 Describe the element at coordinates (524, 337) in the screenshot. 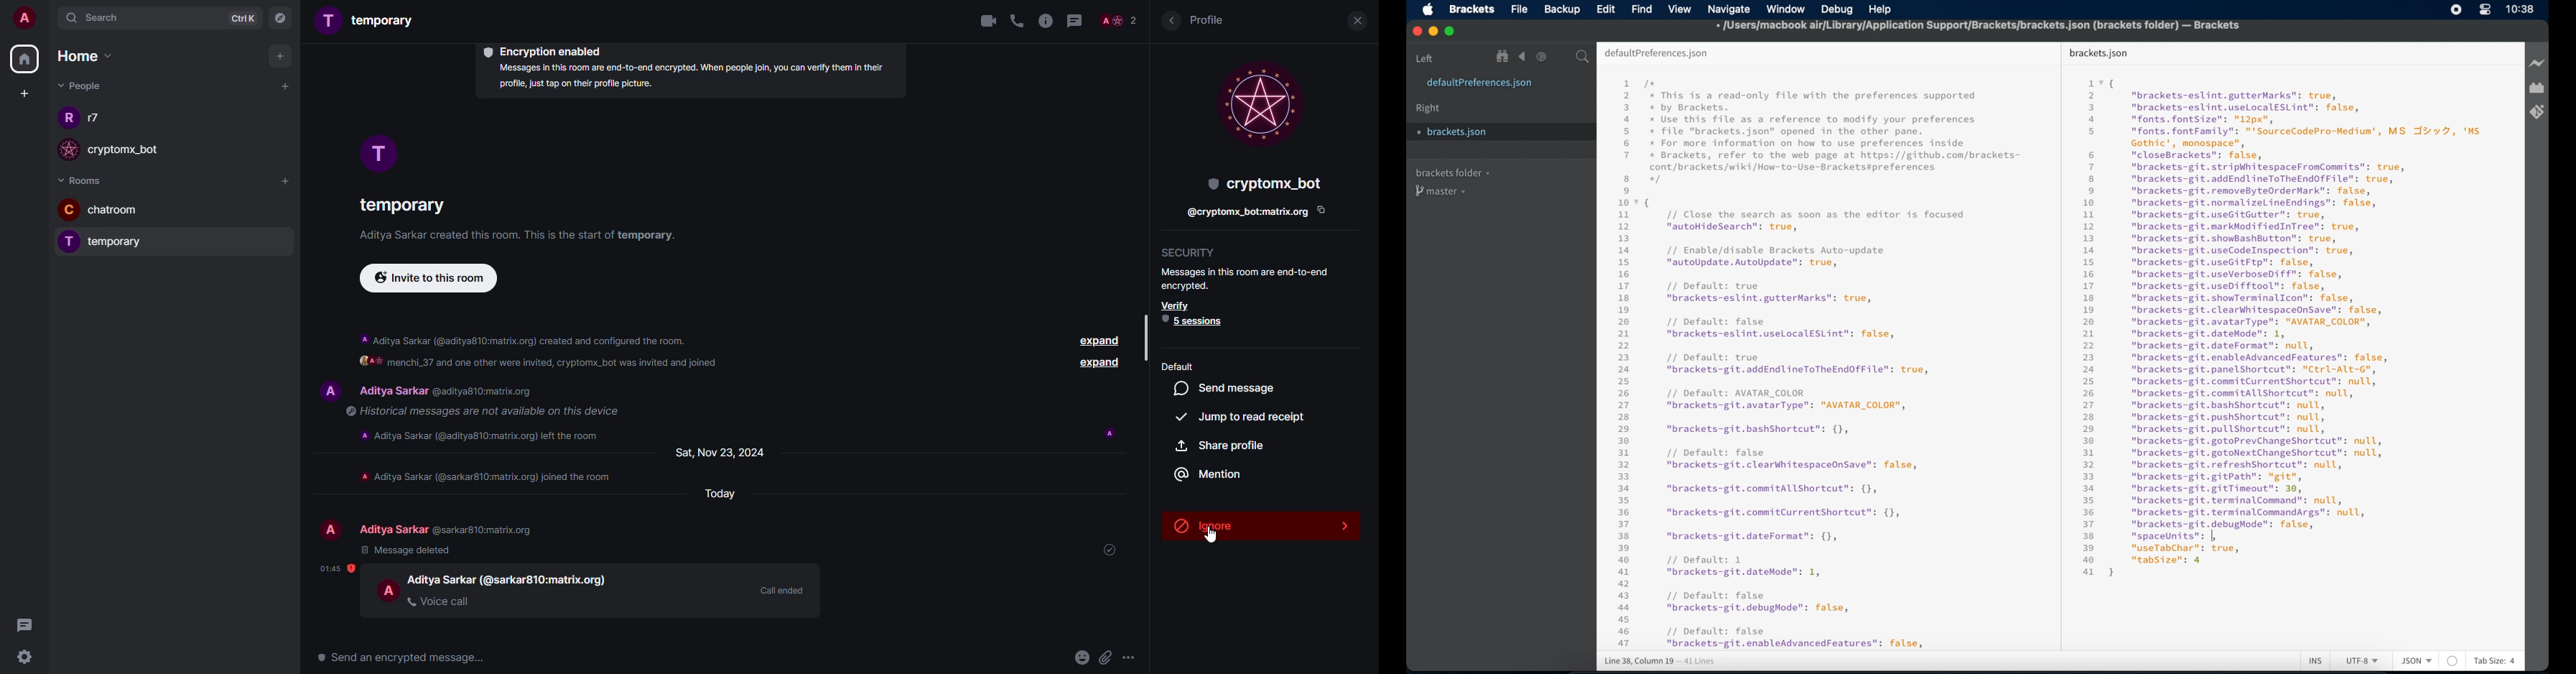

I see `info` at that location.